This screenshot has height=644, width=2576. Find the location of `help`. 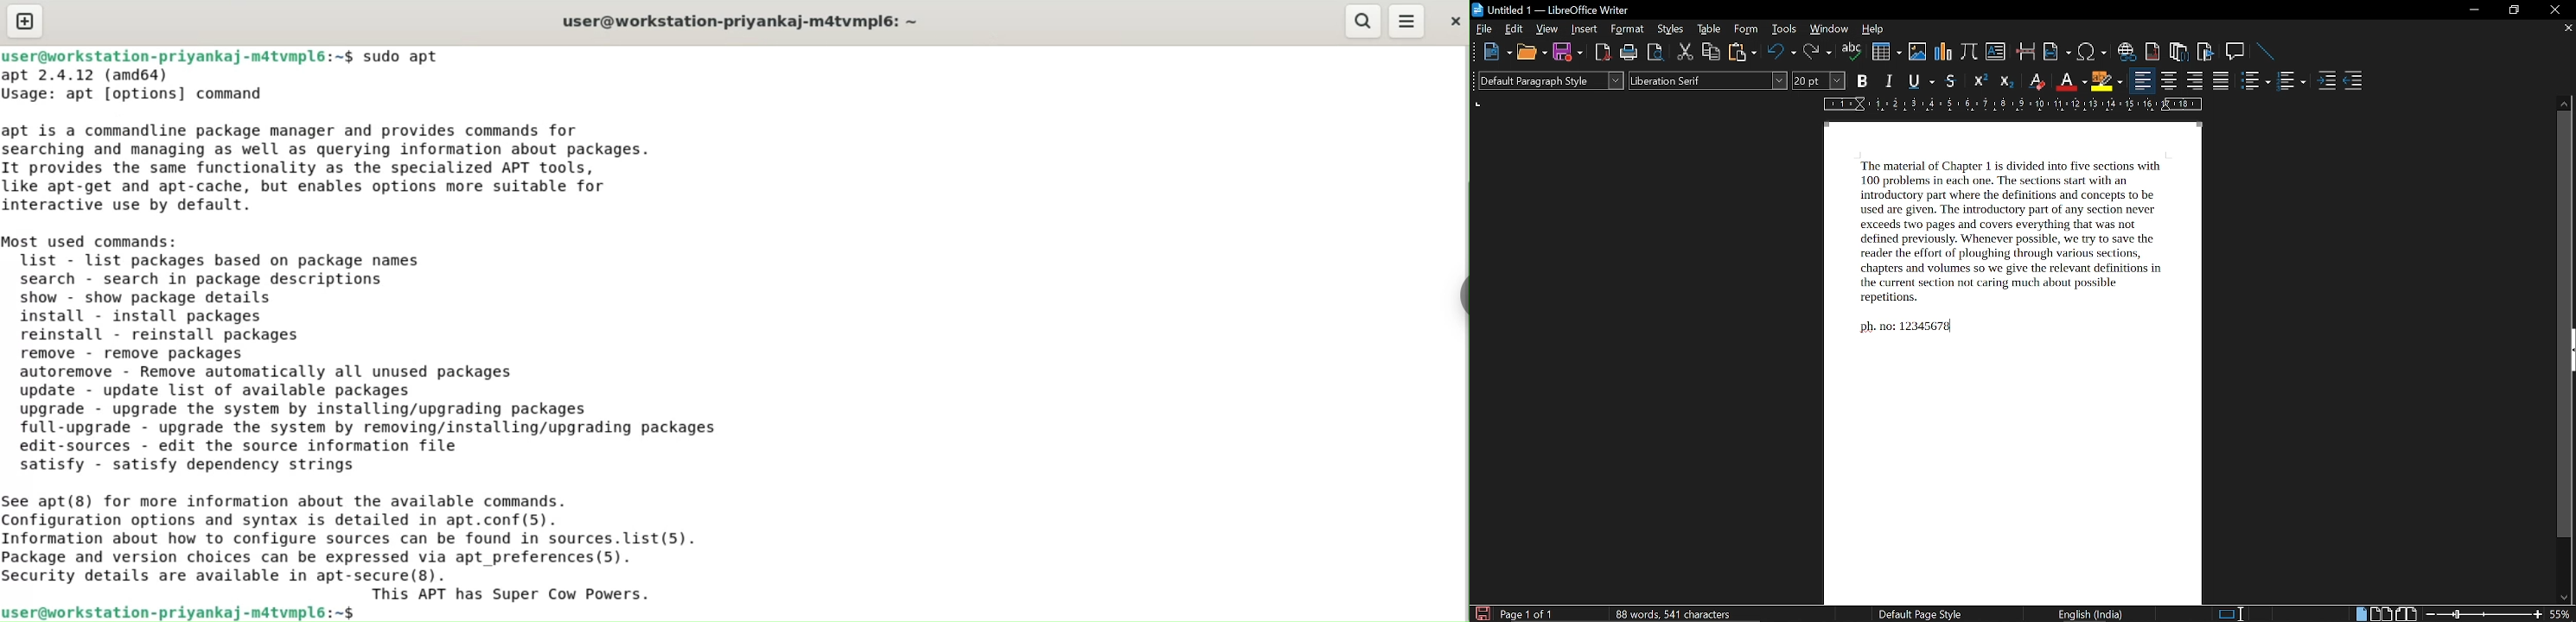

help is located at coordinates (1872, 31).